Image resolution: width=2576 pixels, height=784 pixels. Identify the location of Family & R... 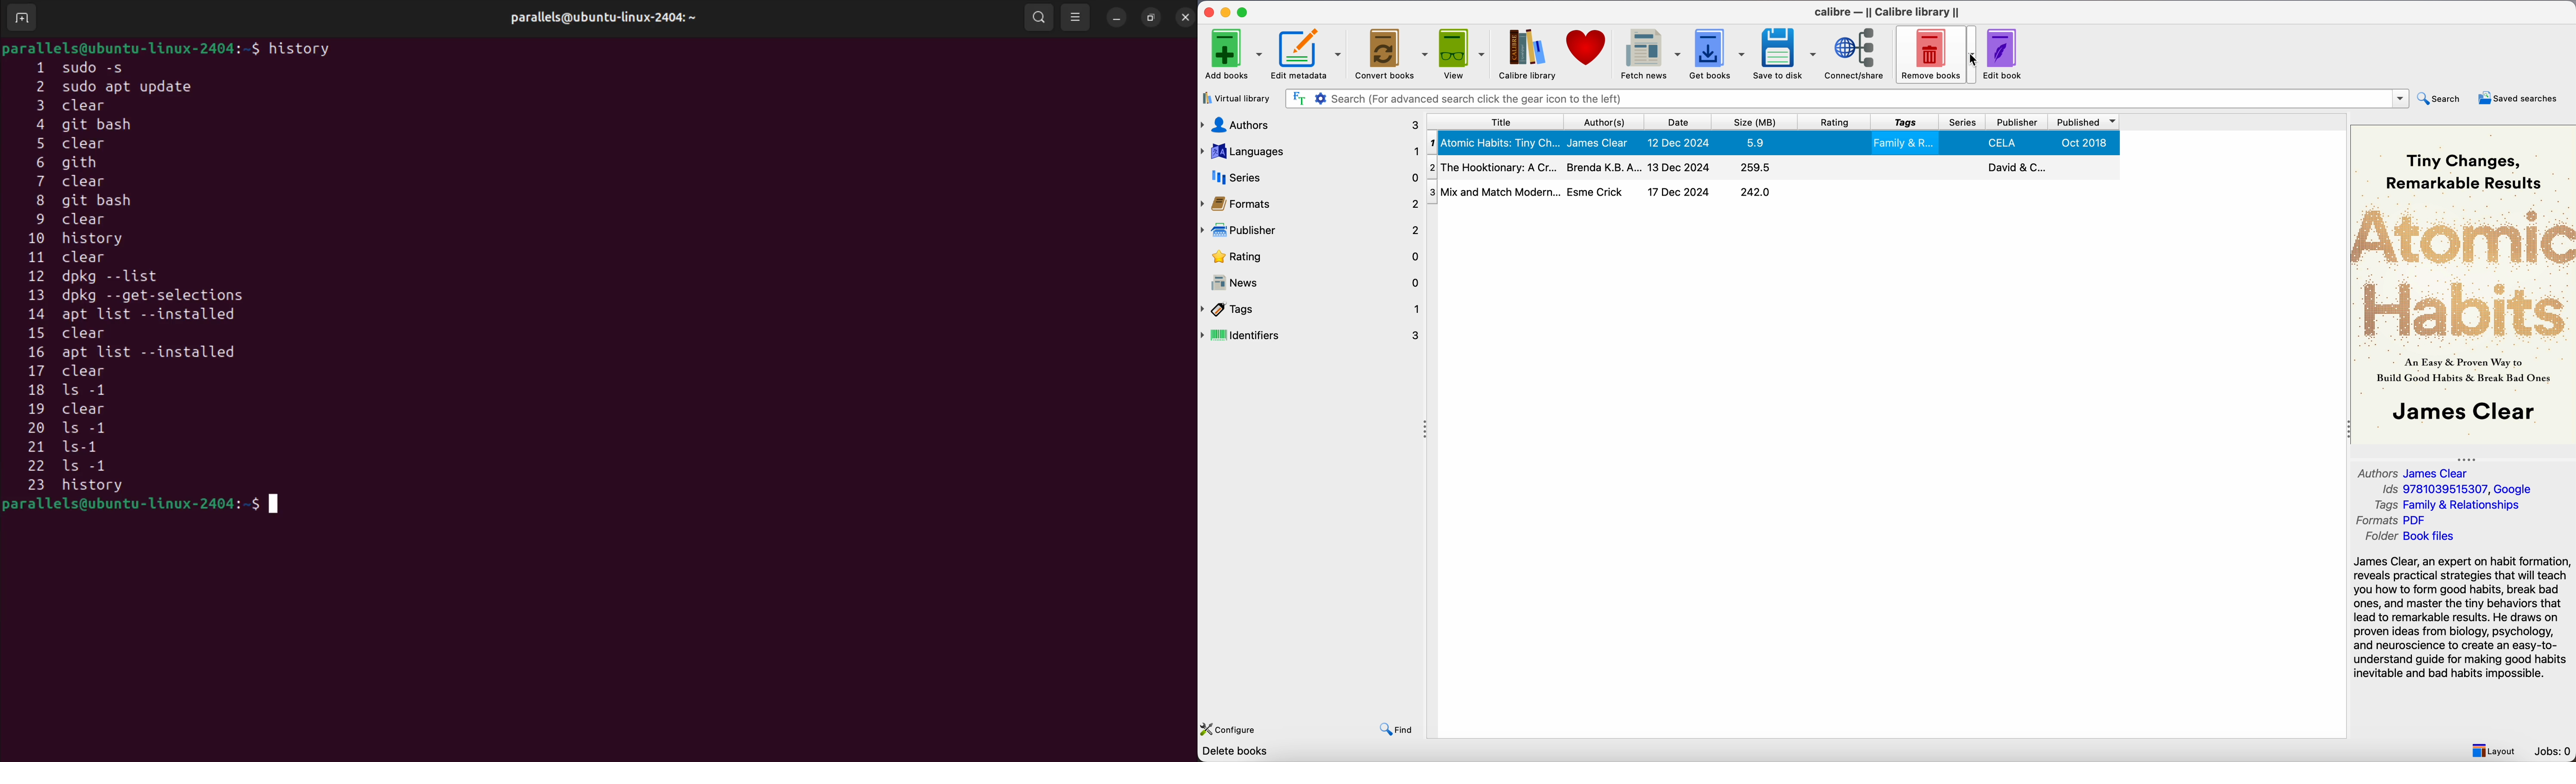
(1902, 142).